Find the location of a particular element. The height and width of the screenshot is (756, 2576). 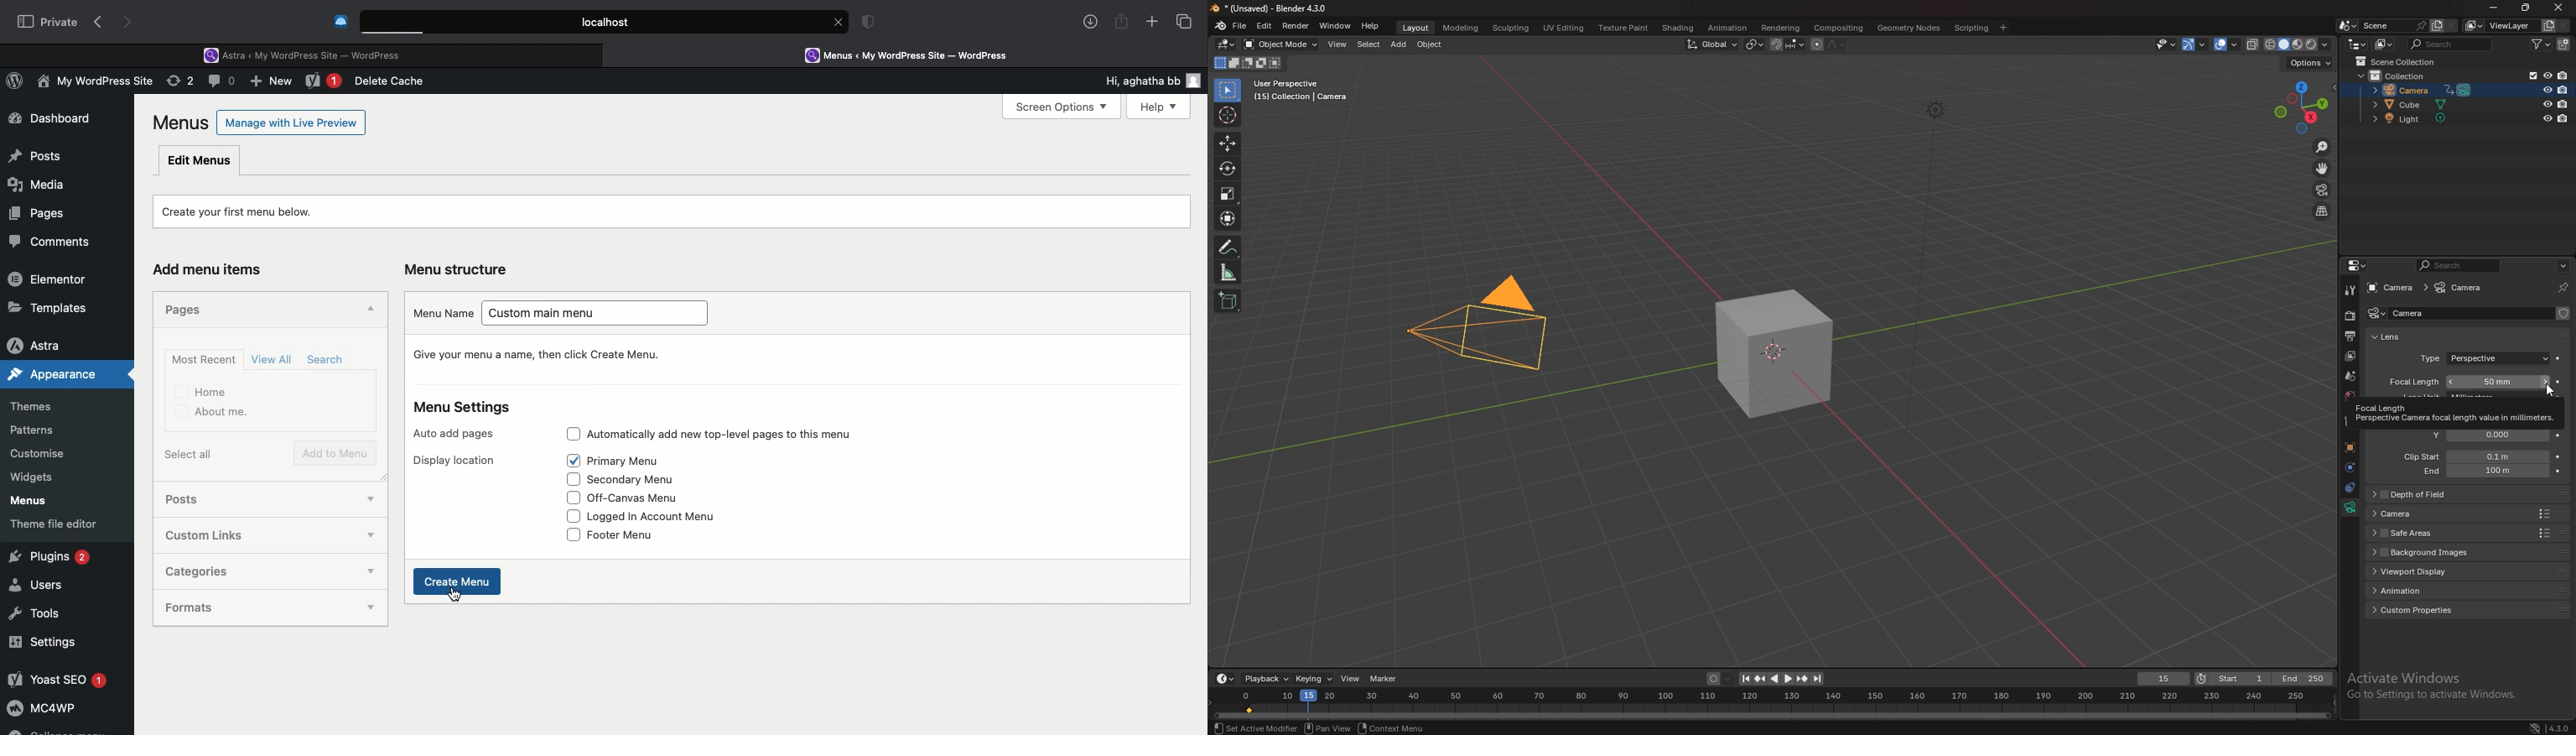

gizmo is located at coordinates (2195, 44).